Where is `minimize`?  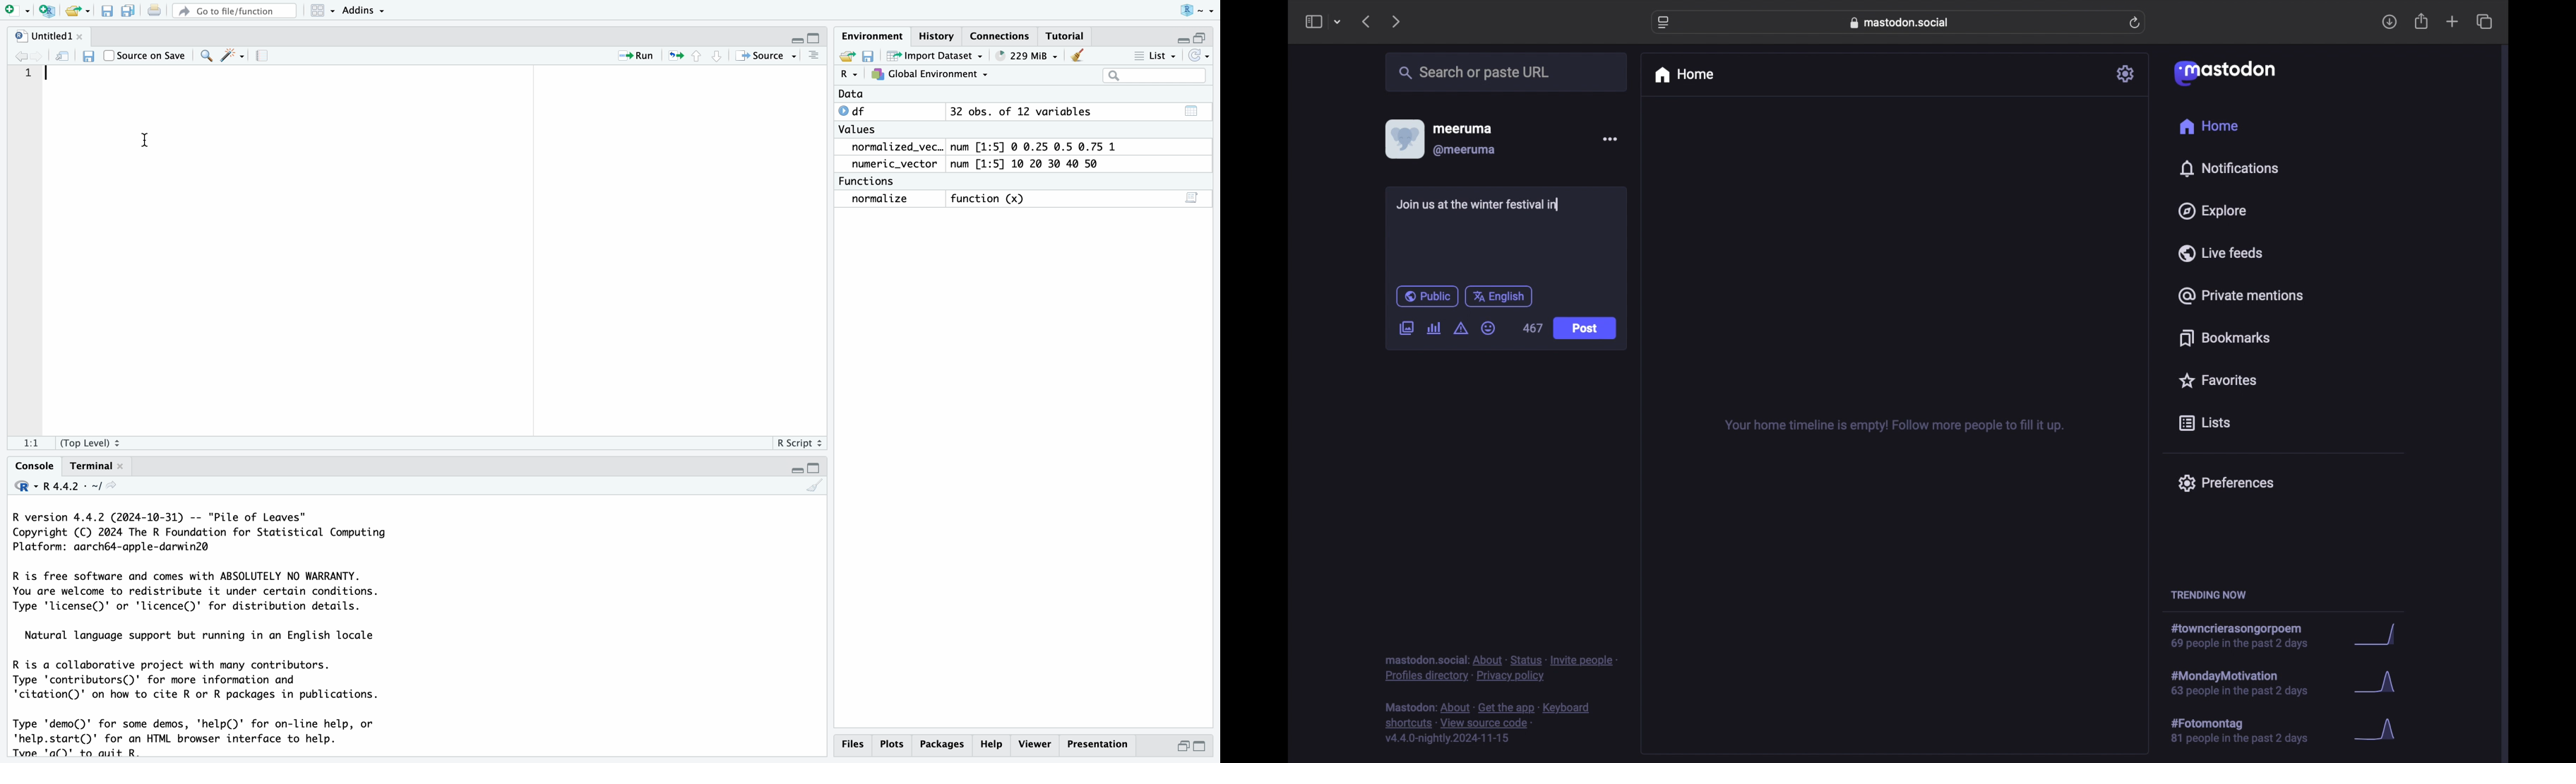 minimize is located at coordinates (797, 42).